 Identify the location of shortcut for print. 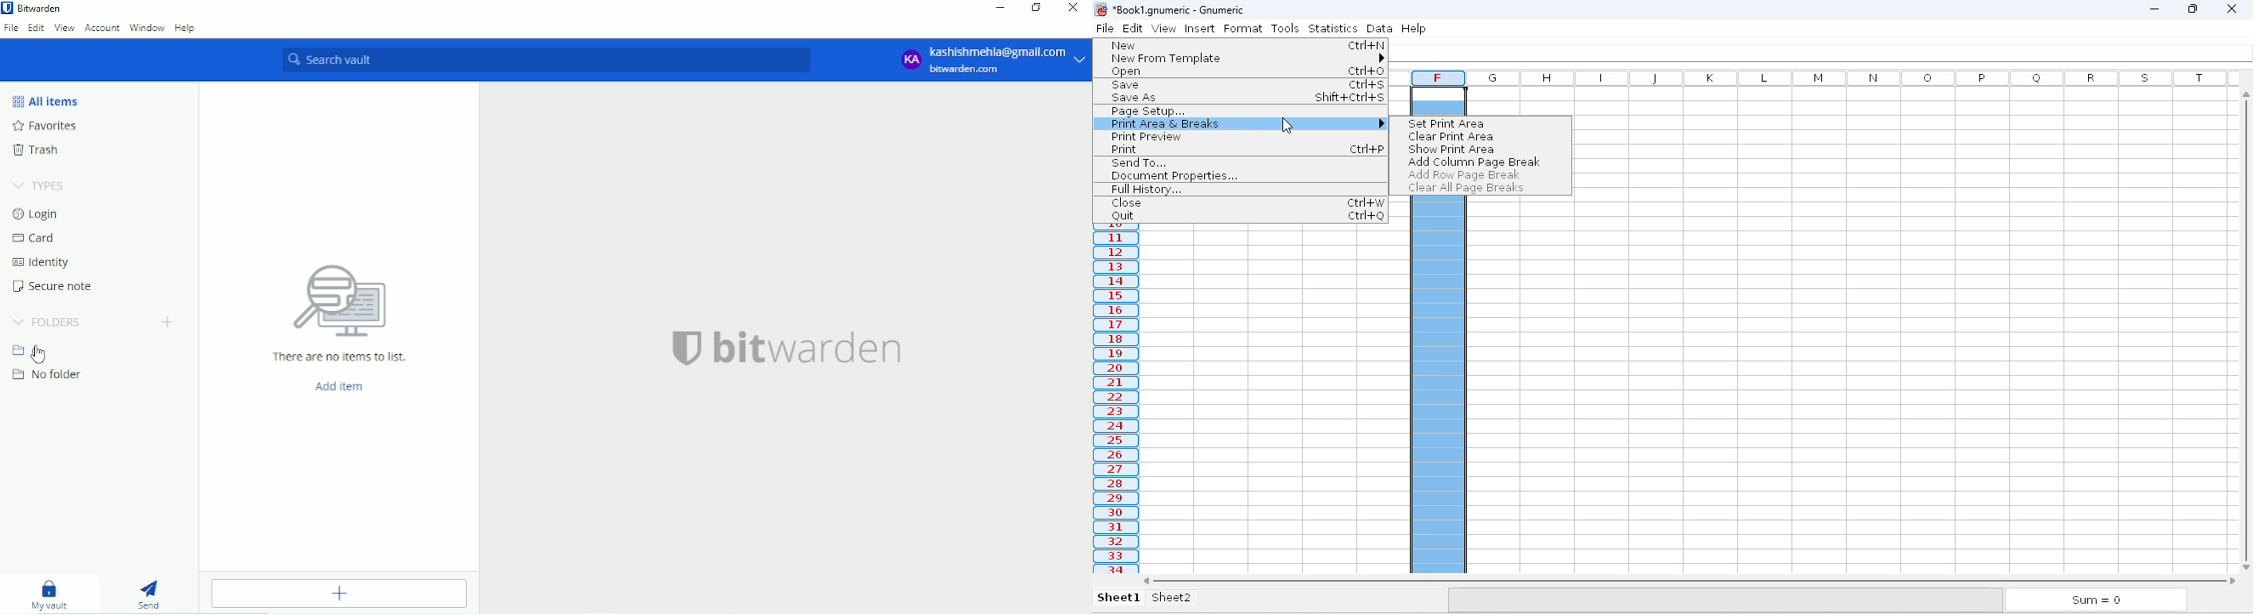
(1368, 149).